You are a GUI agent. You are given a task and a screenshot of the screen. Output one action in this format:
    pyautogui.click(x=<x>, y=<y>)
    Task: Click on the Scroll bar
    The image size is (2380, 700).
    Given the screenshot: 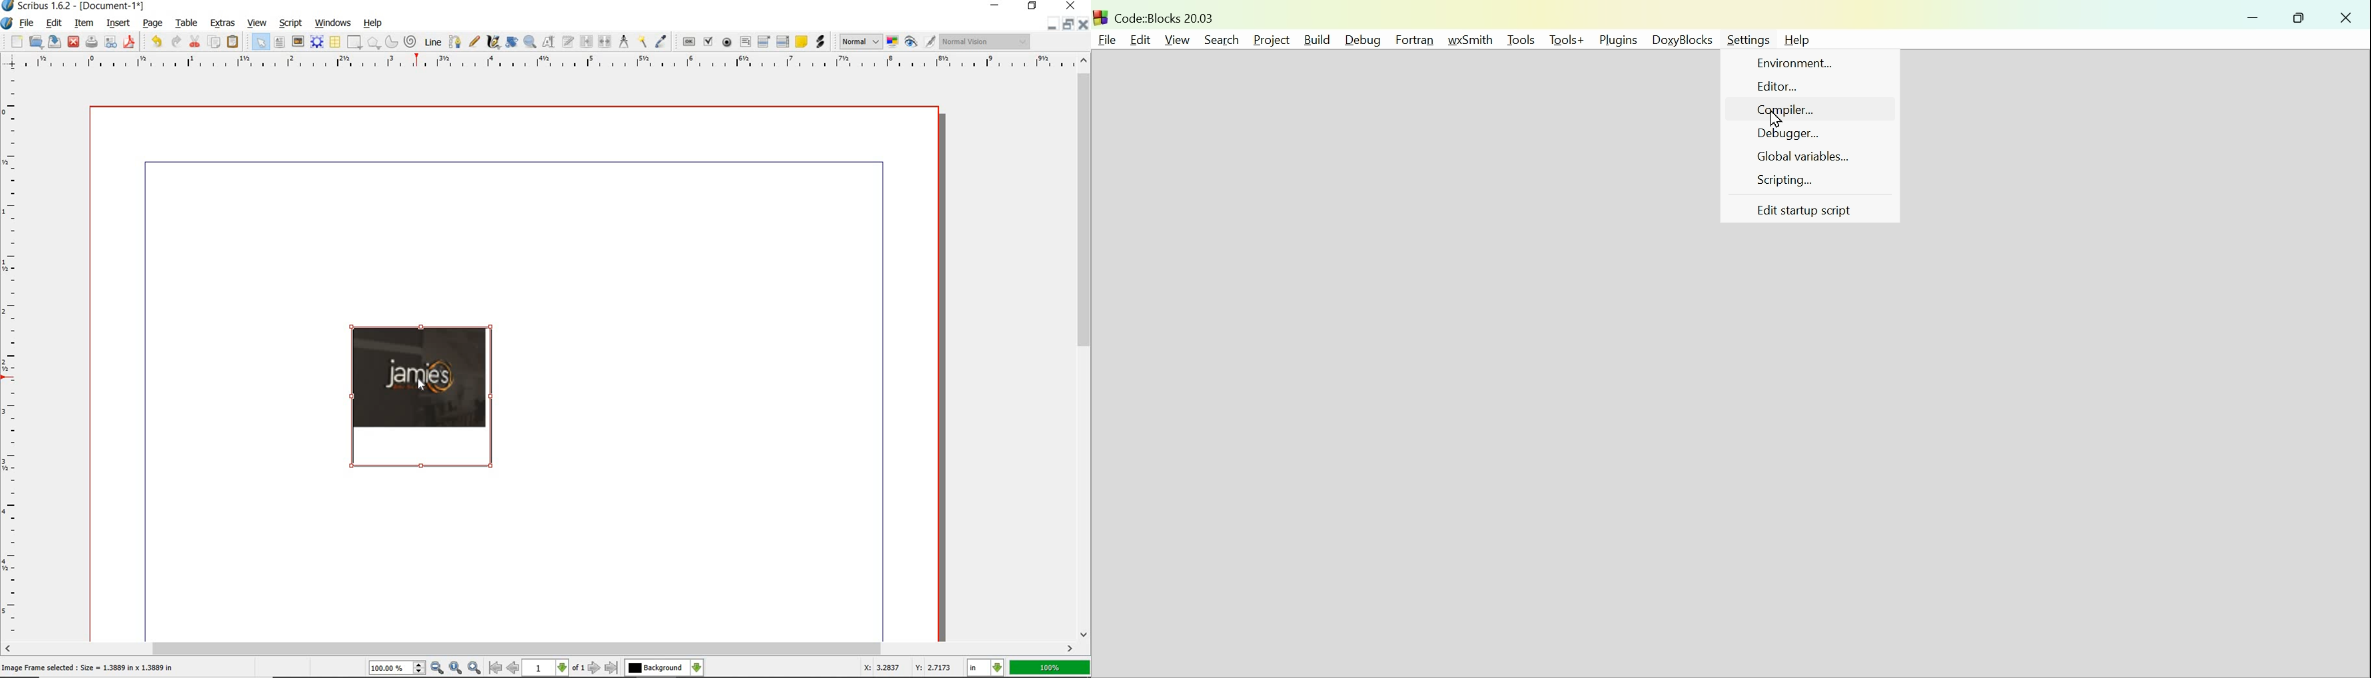 What is the action you would take?
    pyautogui.click(x=539, y=648)
    